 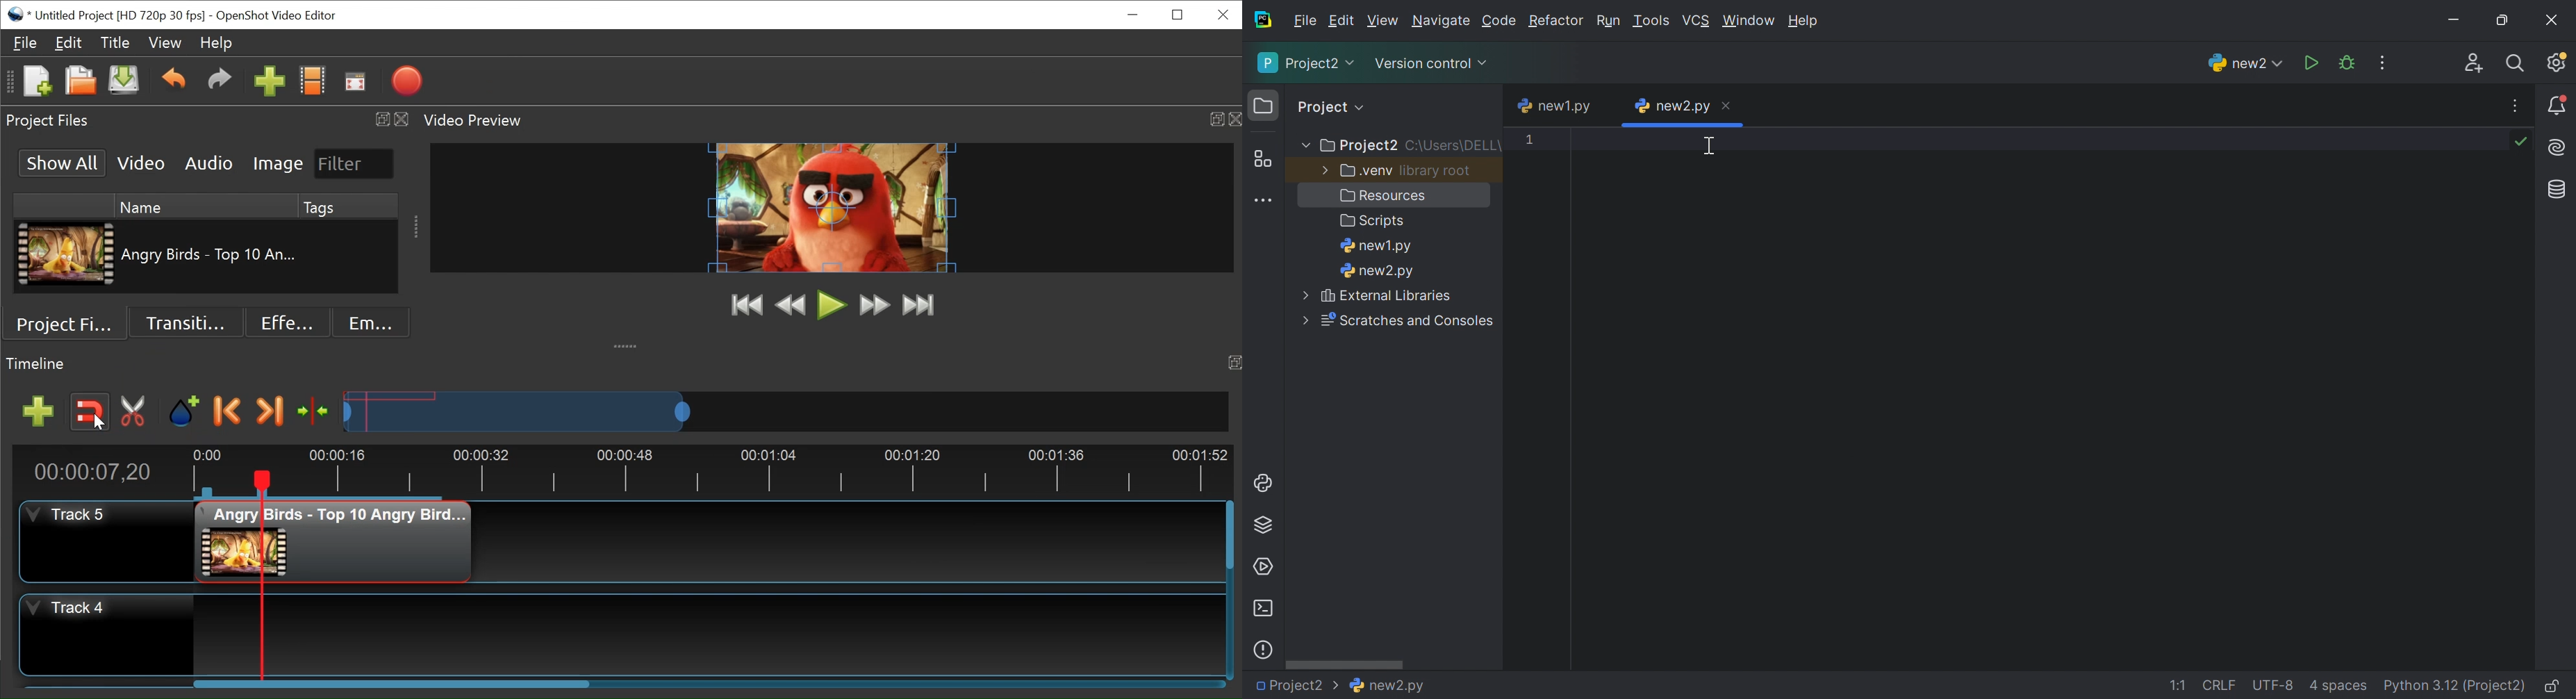 I want to click on cursor, so click(x=96, y=426).